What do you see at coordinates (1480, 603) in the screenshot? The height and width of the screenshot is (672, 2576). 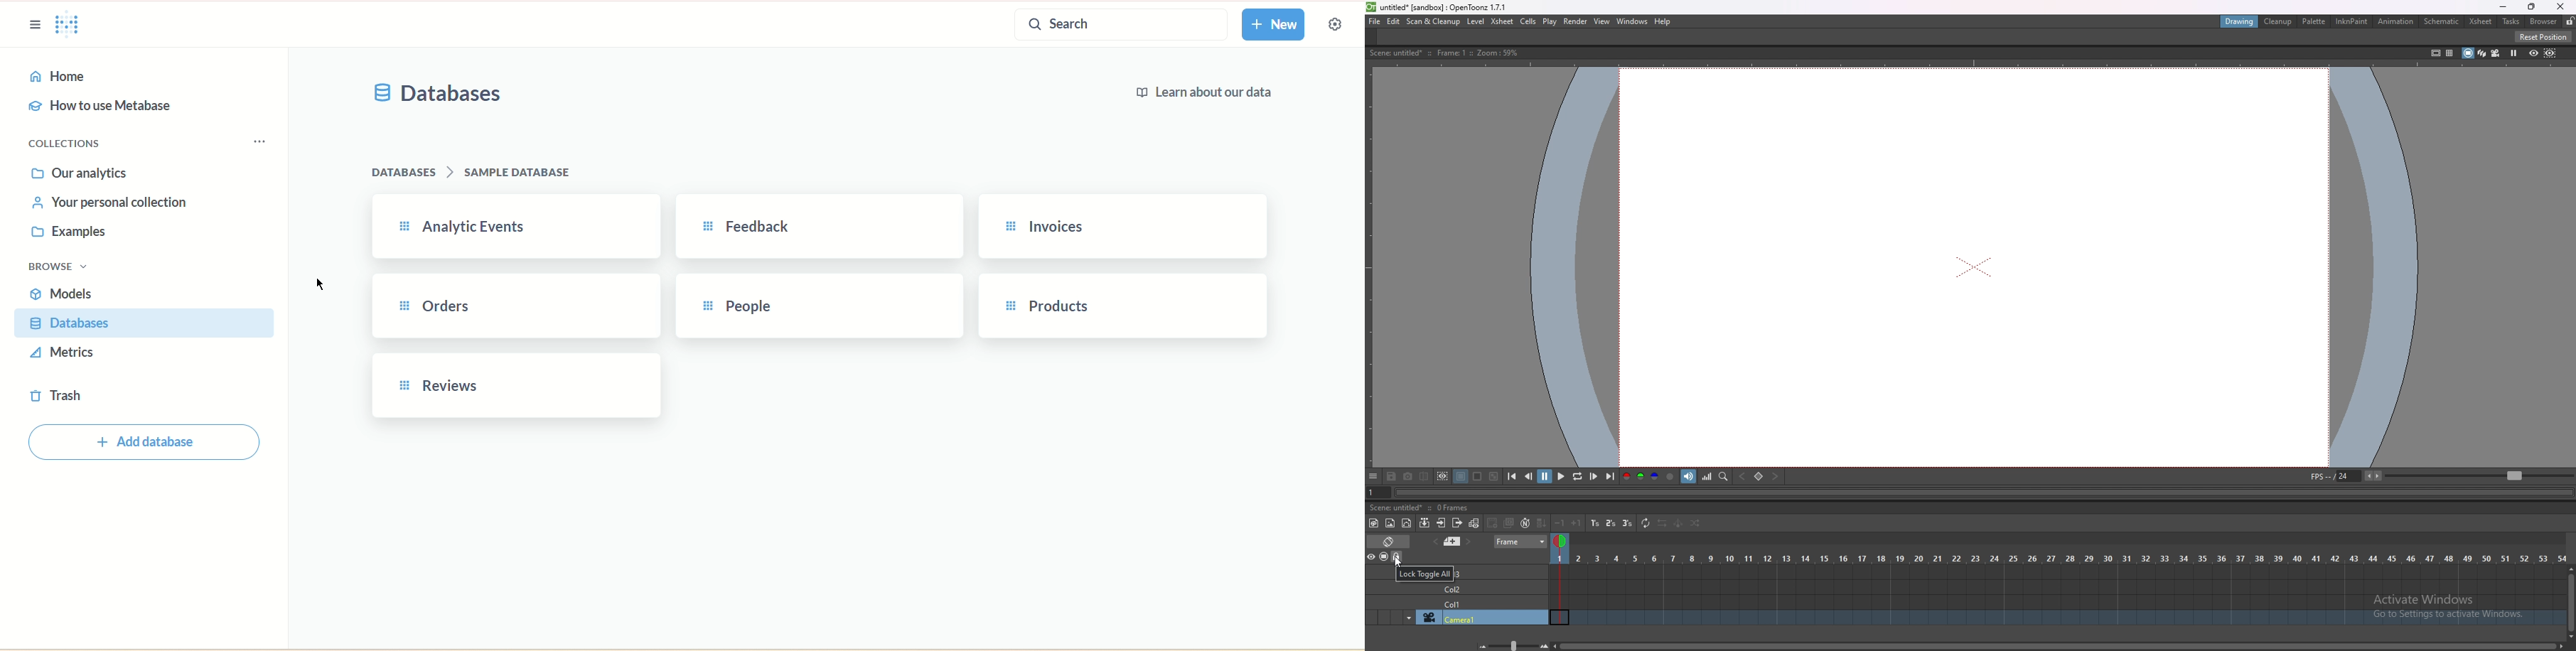 I see `column 1` at bounding box center [1480, 603].